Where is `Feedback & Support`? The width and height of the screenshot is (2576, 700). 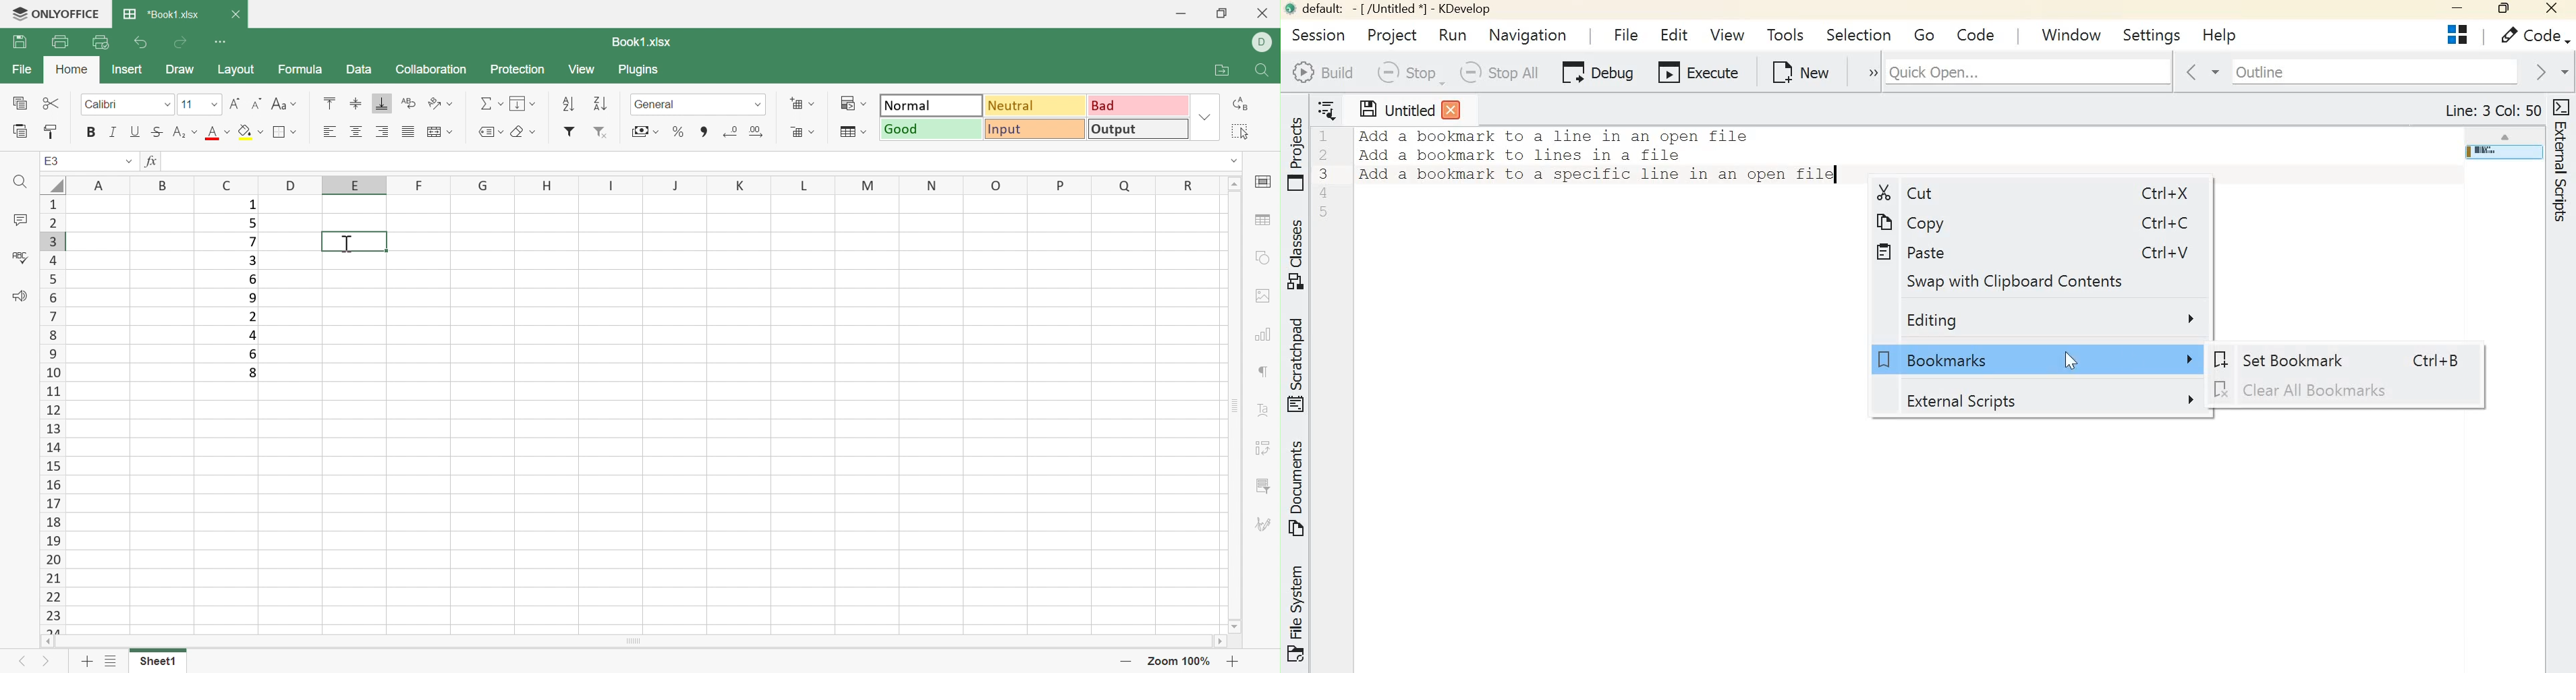
Feedback & Support is located at coordinates (19, 298).